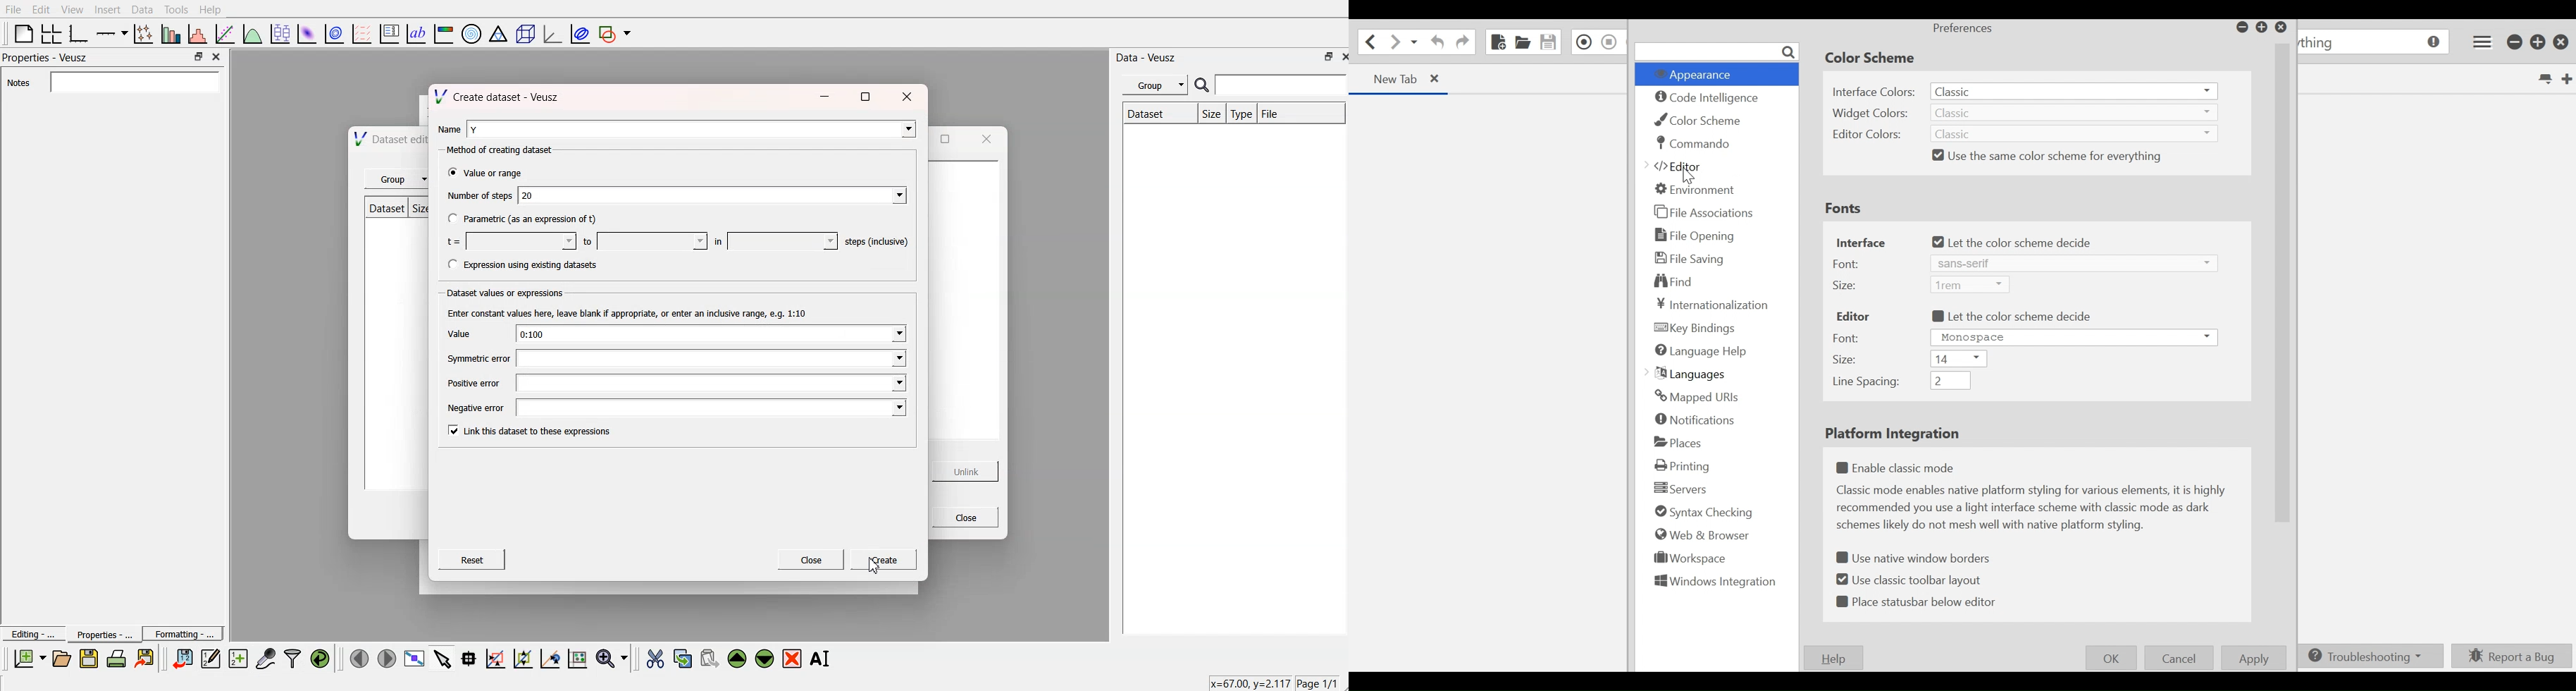 This screenshot has width=2576, height=700. What do you see at coordinates (948, 140) in the screenshot?
I see `maximize` at bounding box center [948, 140].